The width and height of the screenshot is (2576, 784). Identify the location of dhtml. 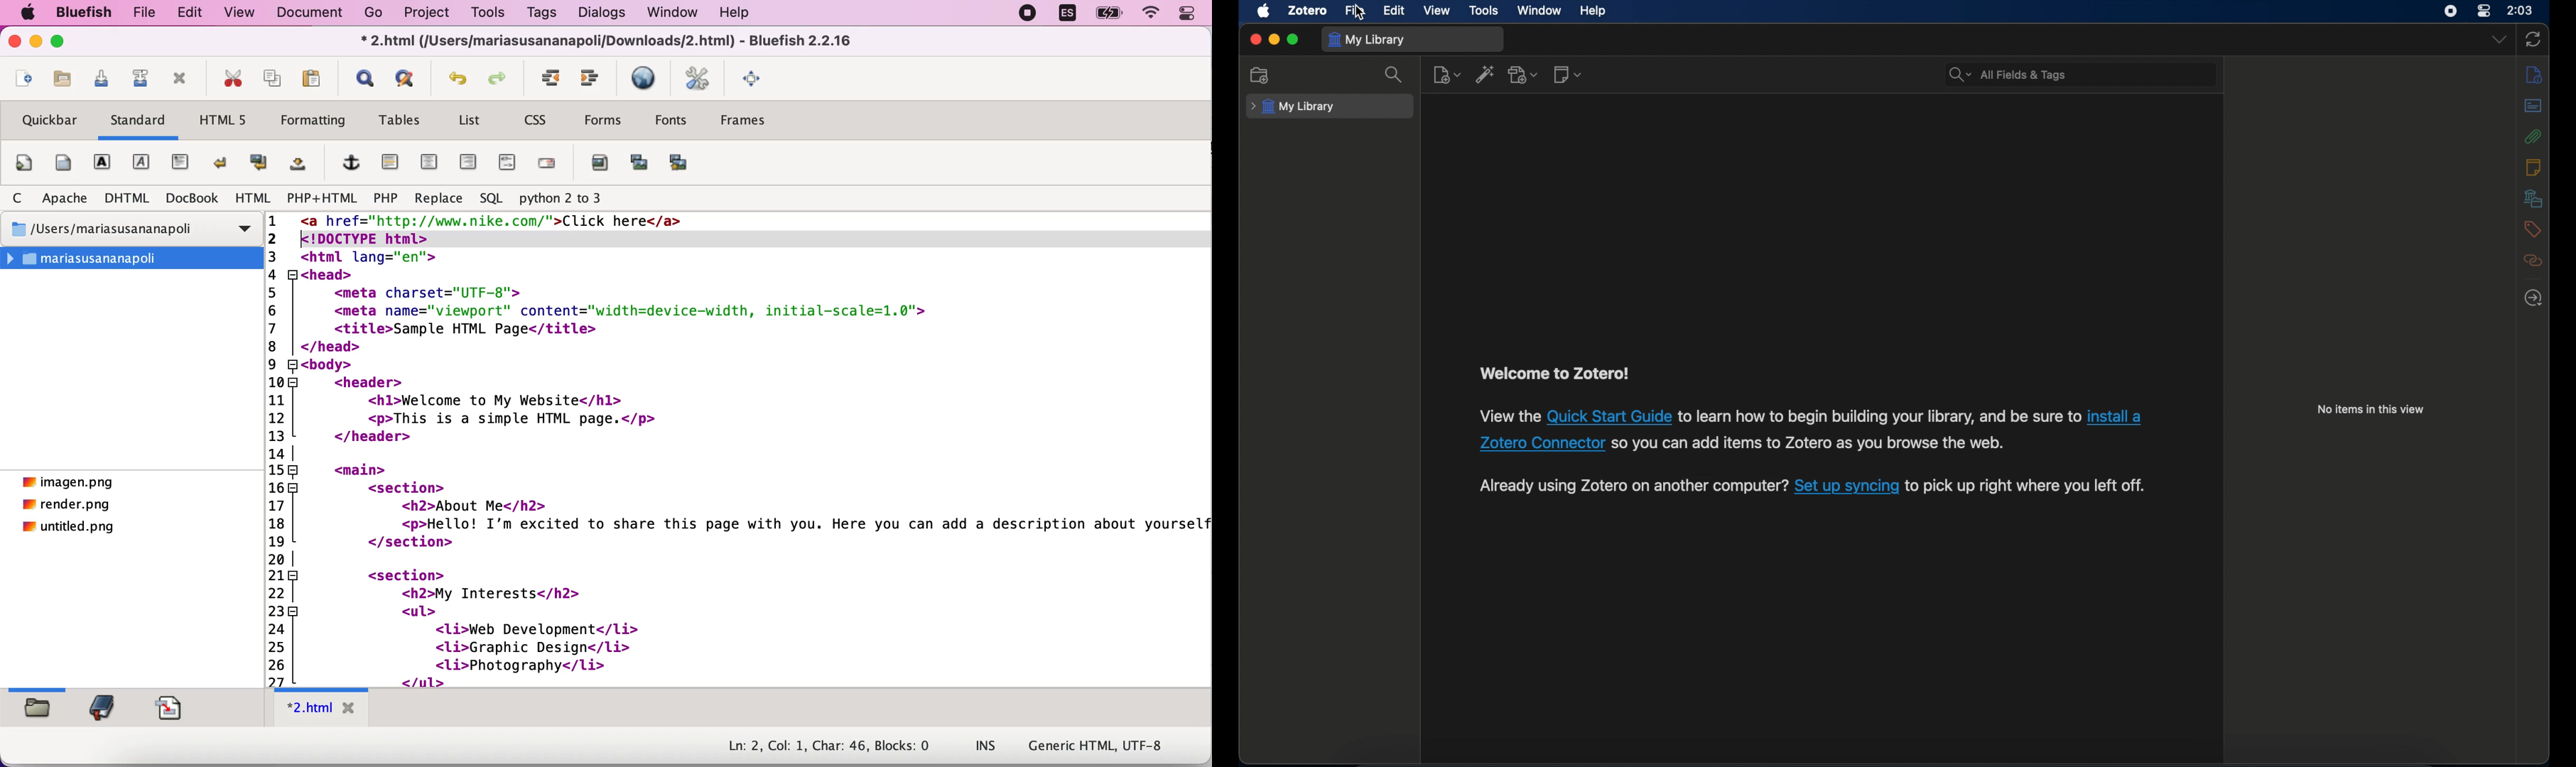
(123, 197).